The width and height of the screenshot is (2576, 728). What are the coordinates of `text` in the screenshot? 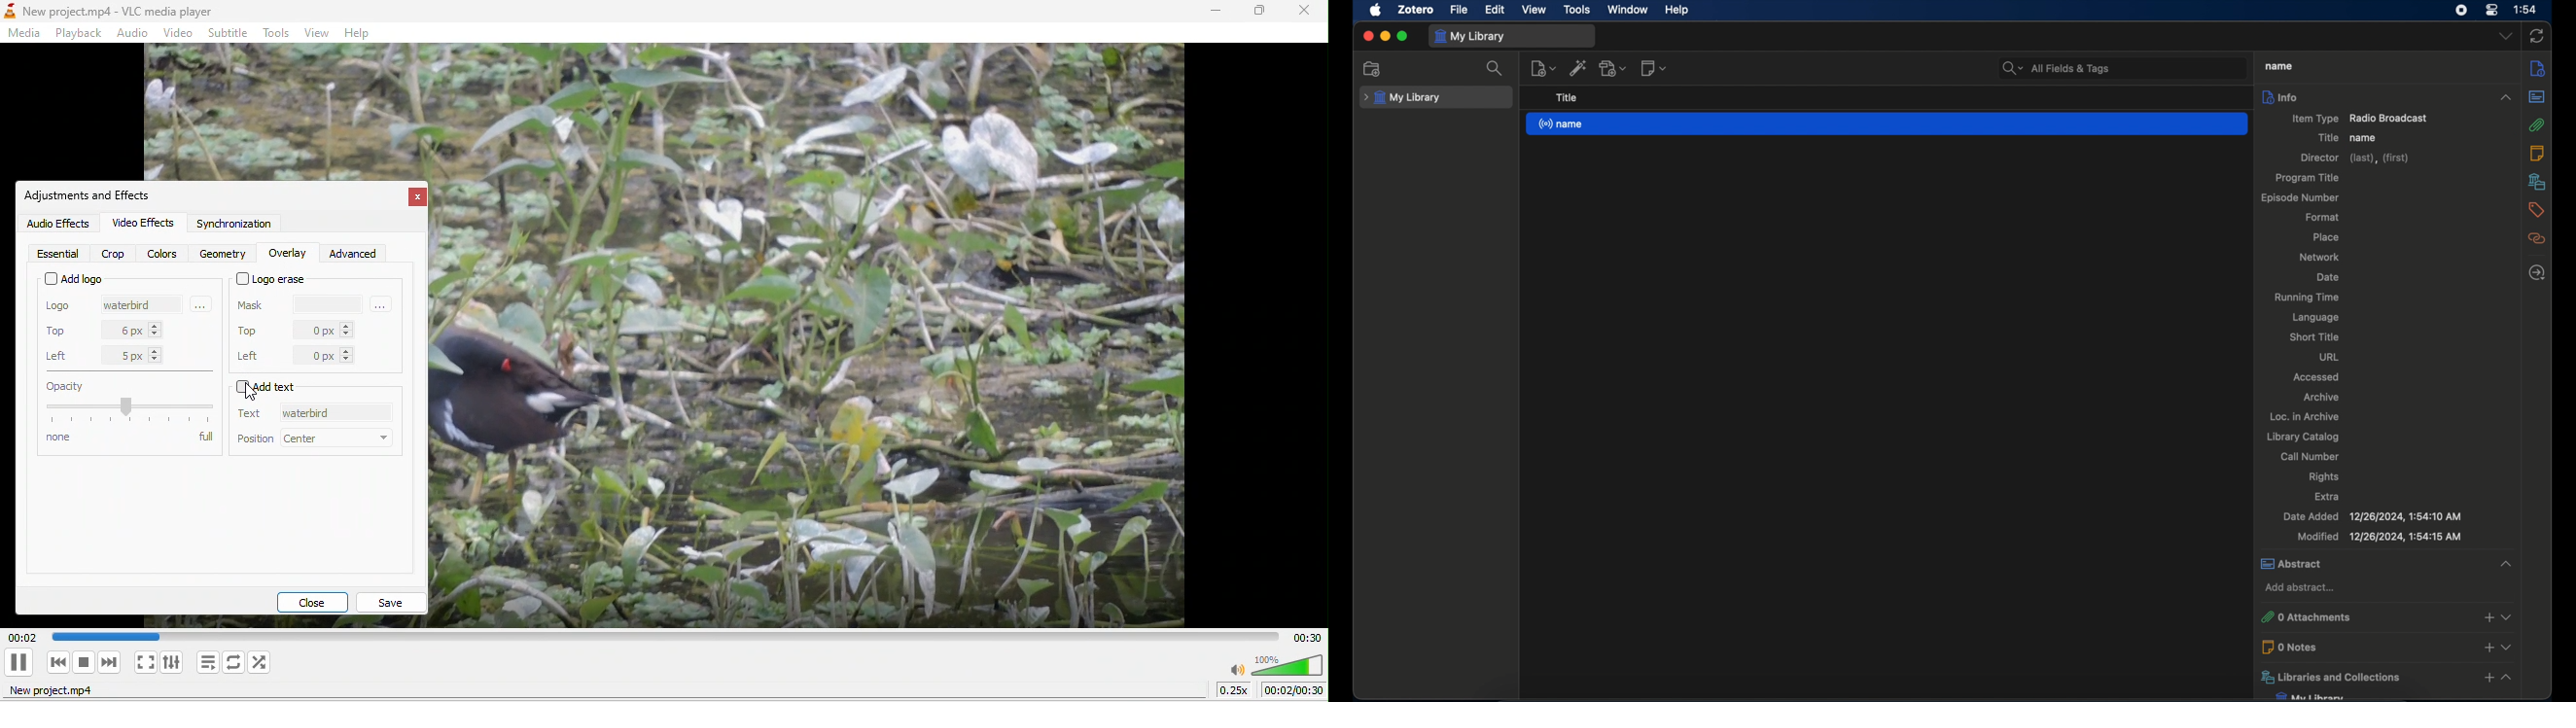 It's located at (255, 413).